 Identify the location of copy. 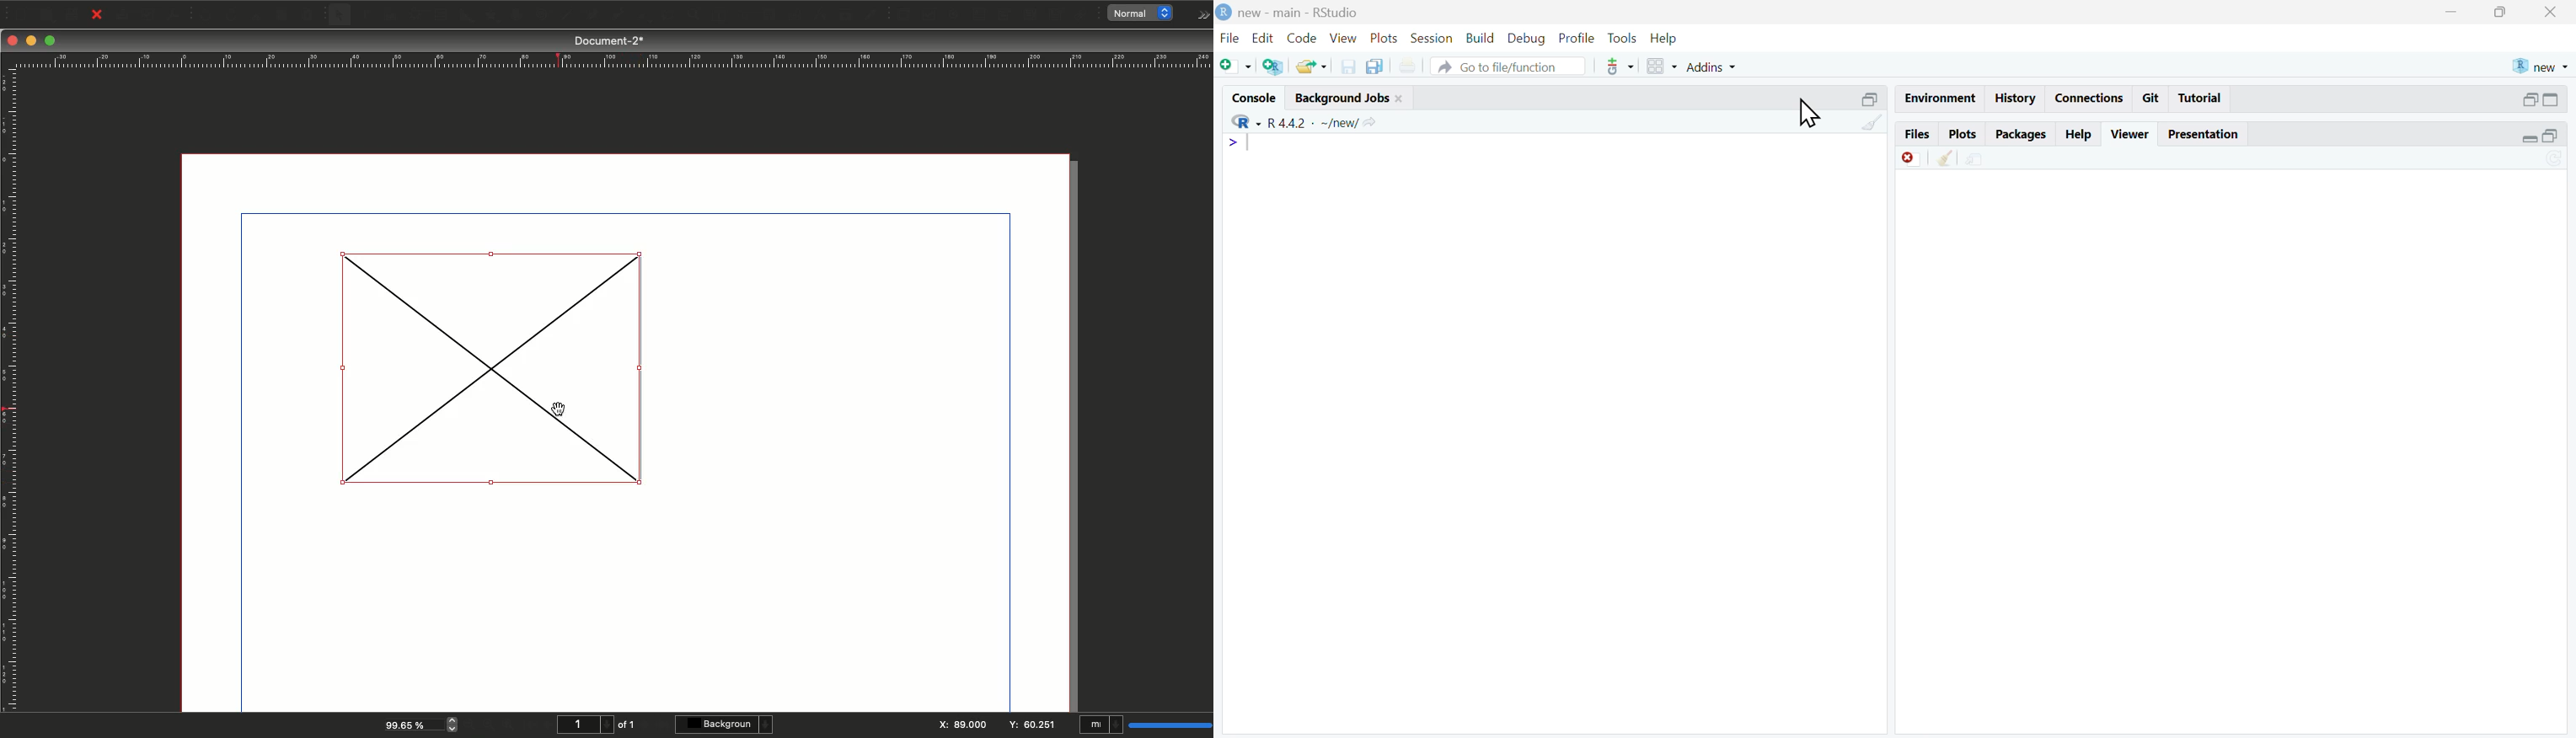
(1375, 65).